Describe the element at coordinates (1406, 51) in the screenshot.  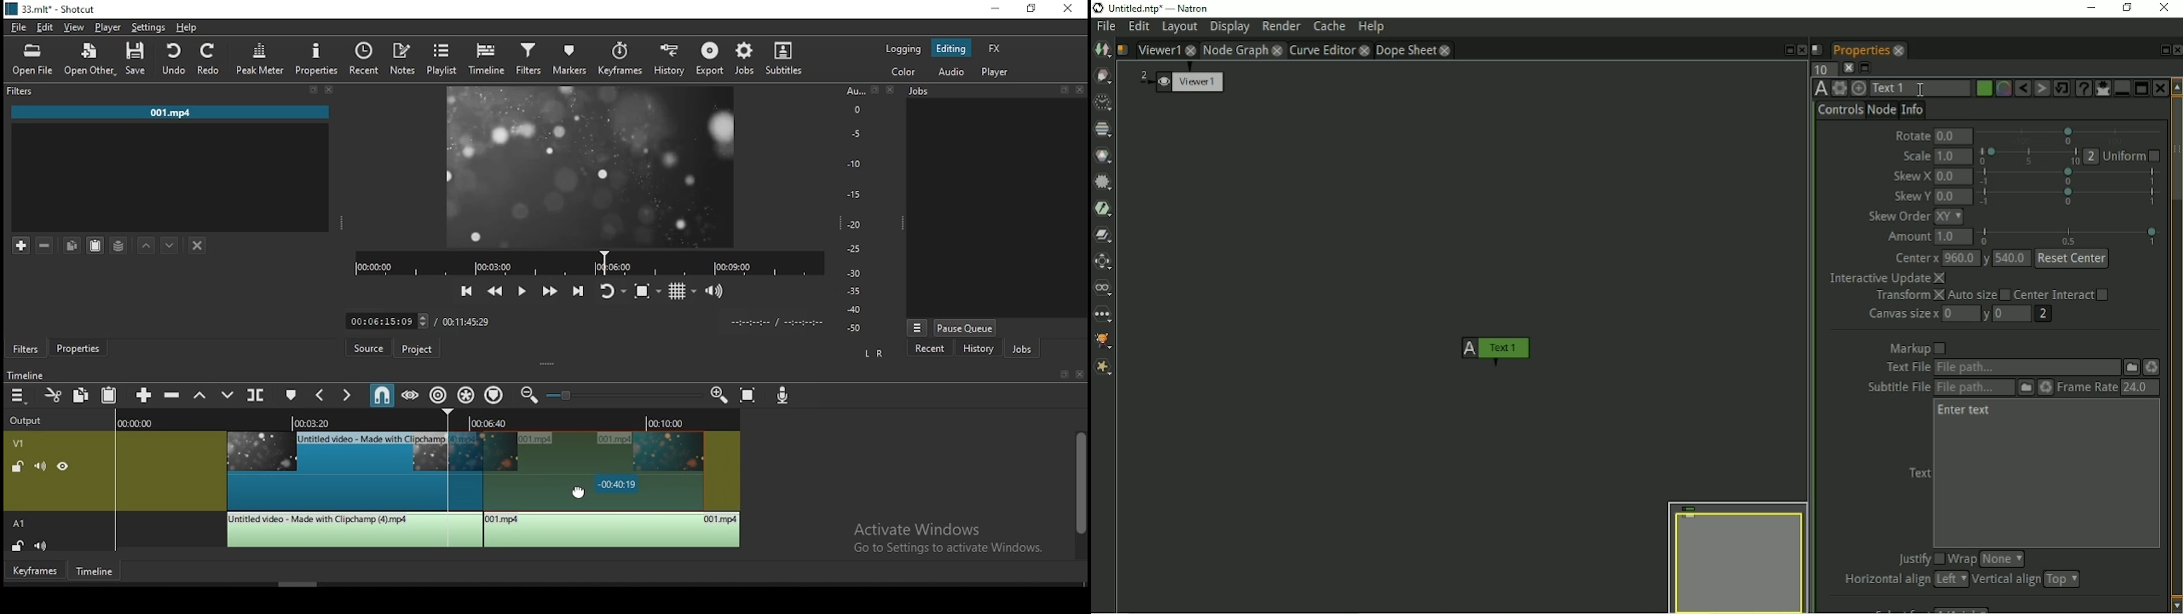
I see `Dope sheet` at that location.